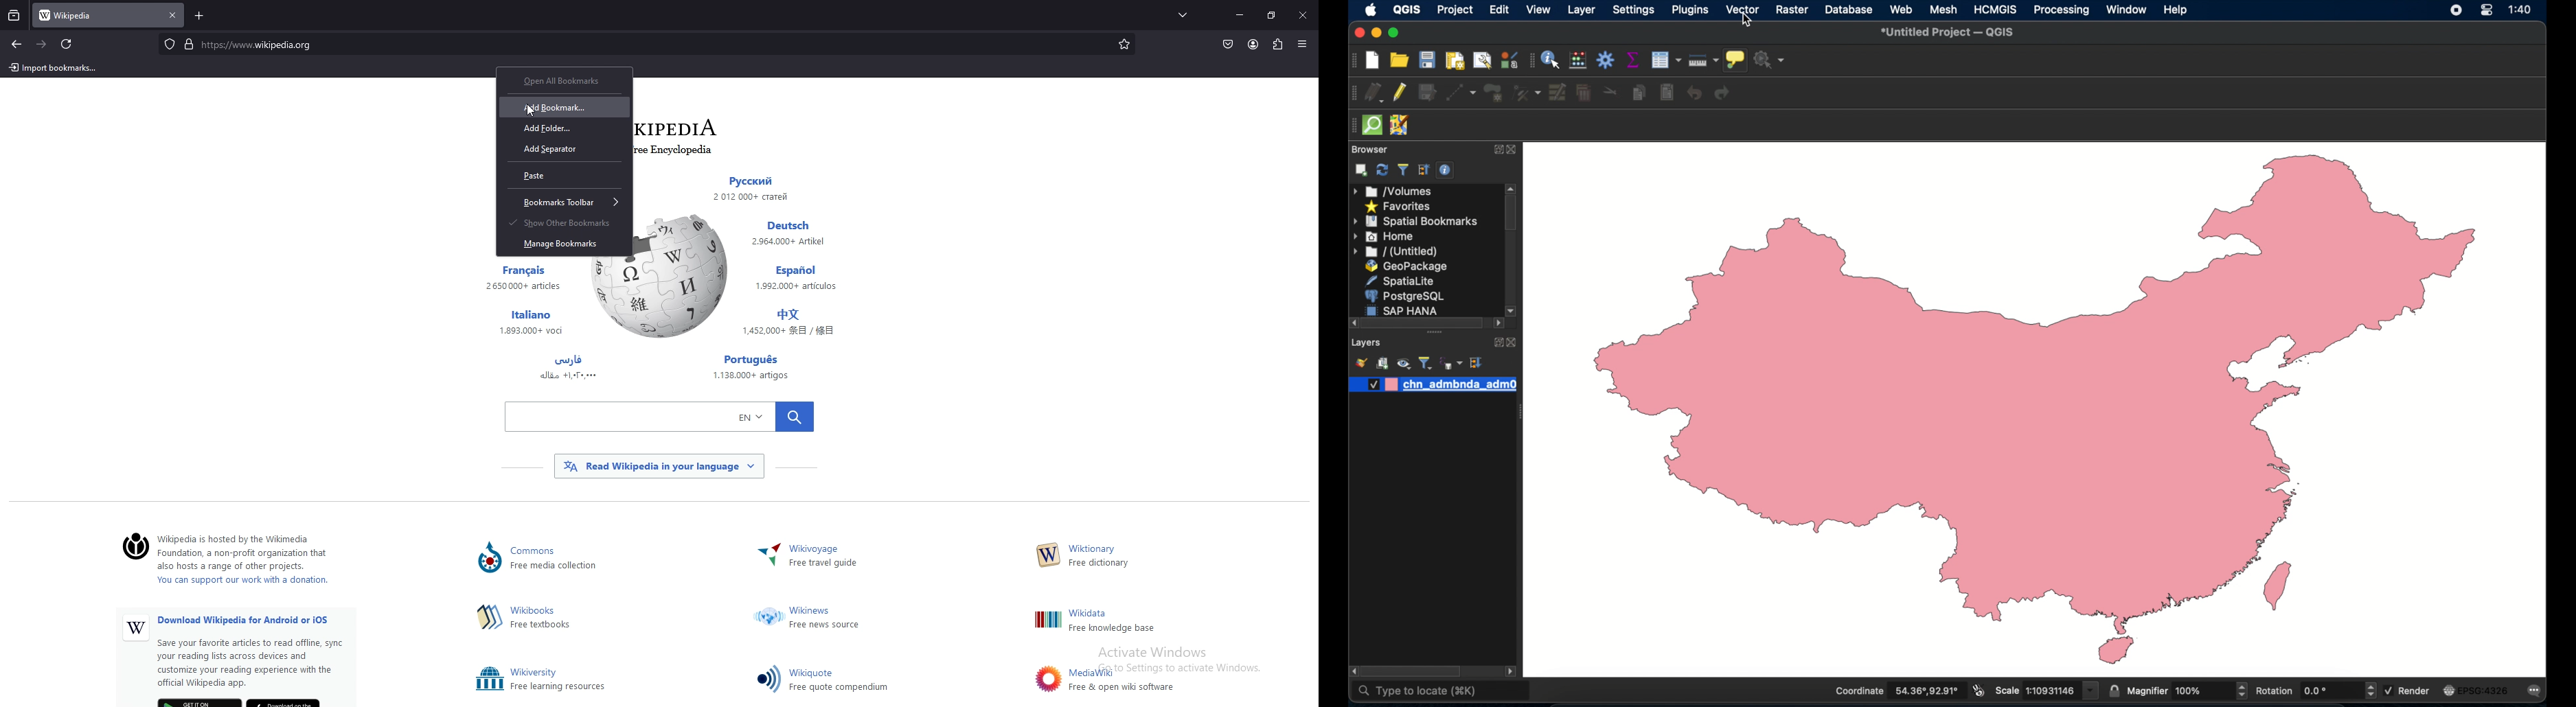 The height and width of the screenshot is (728, 2576). What do you see at coordinates (254, 561) in the screenshot?
I see `‘Wikipedia is hosted by the Wikimedia

) Foundation, a non-profit organization that
also hosts a range of other projects.
You can support our work with a donation.` at bounding box center [254, 561].